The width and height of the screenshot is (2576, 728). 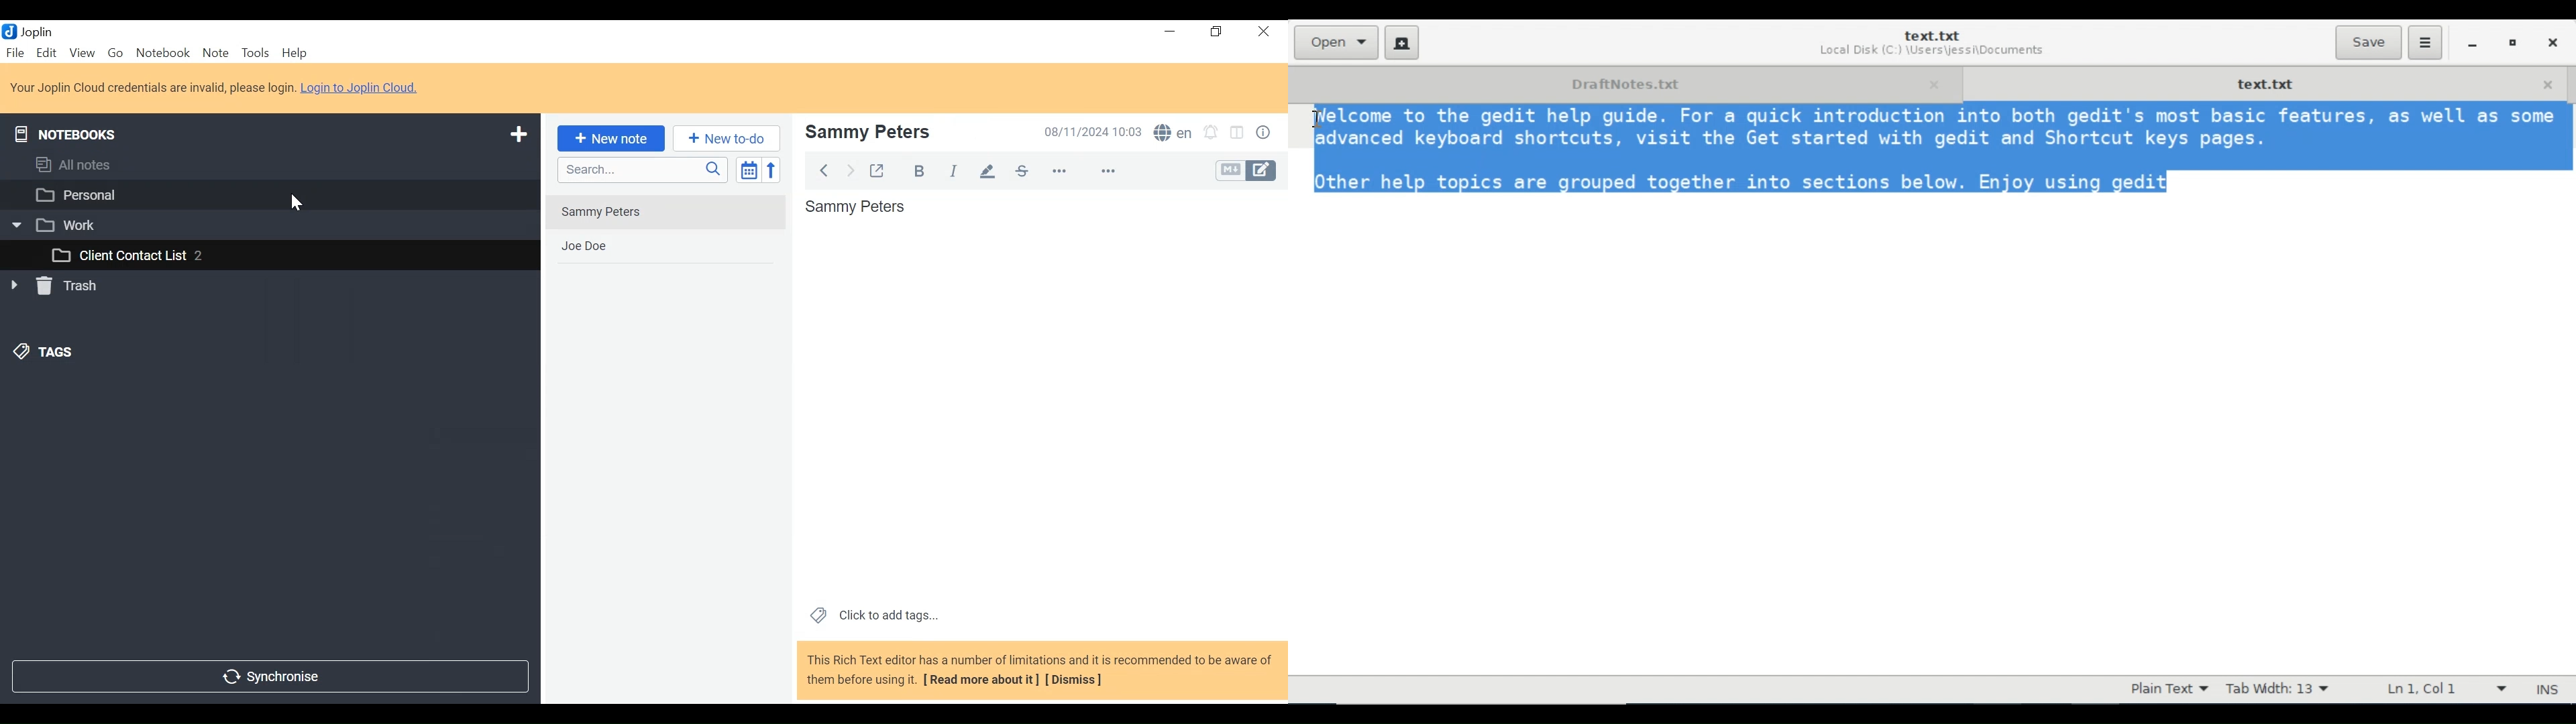 I want to click on Note, so click(x=214, y=53).